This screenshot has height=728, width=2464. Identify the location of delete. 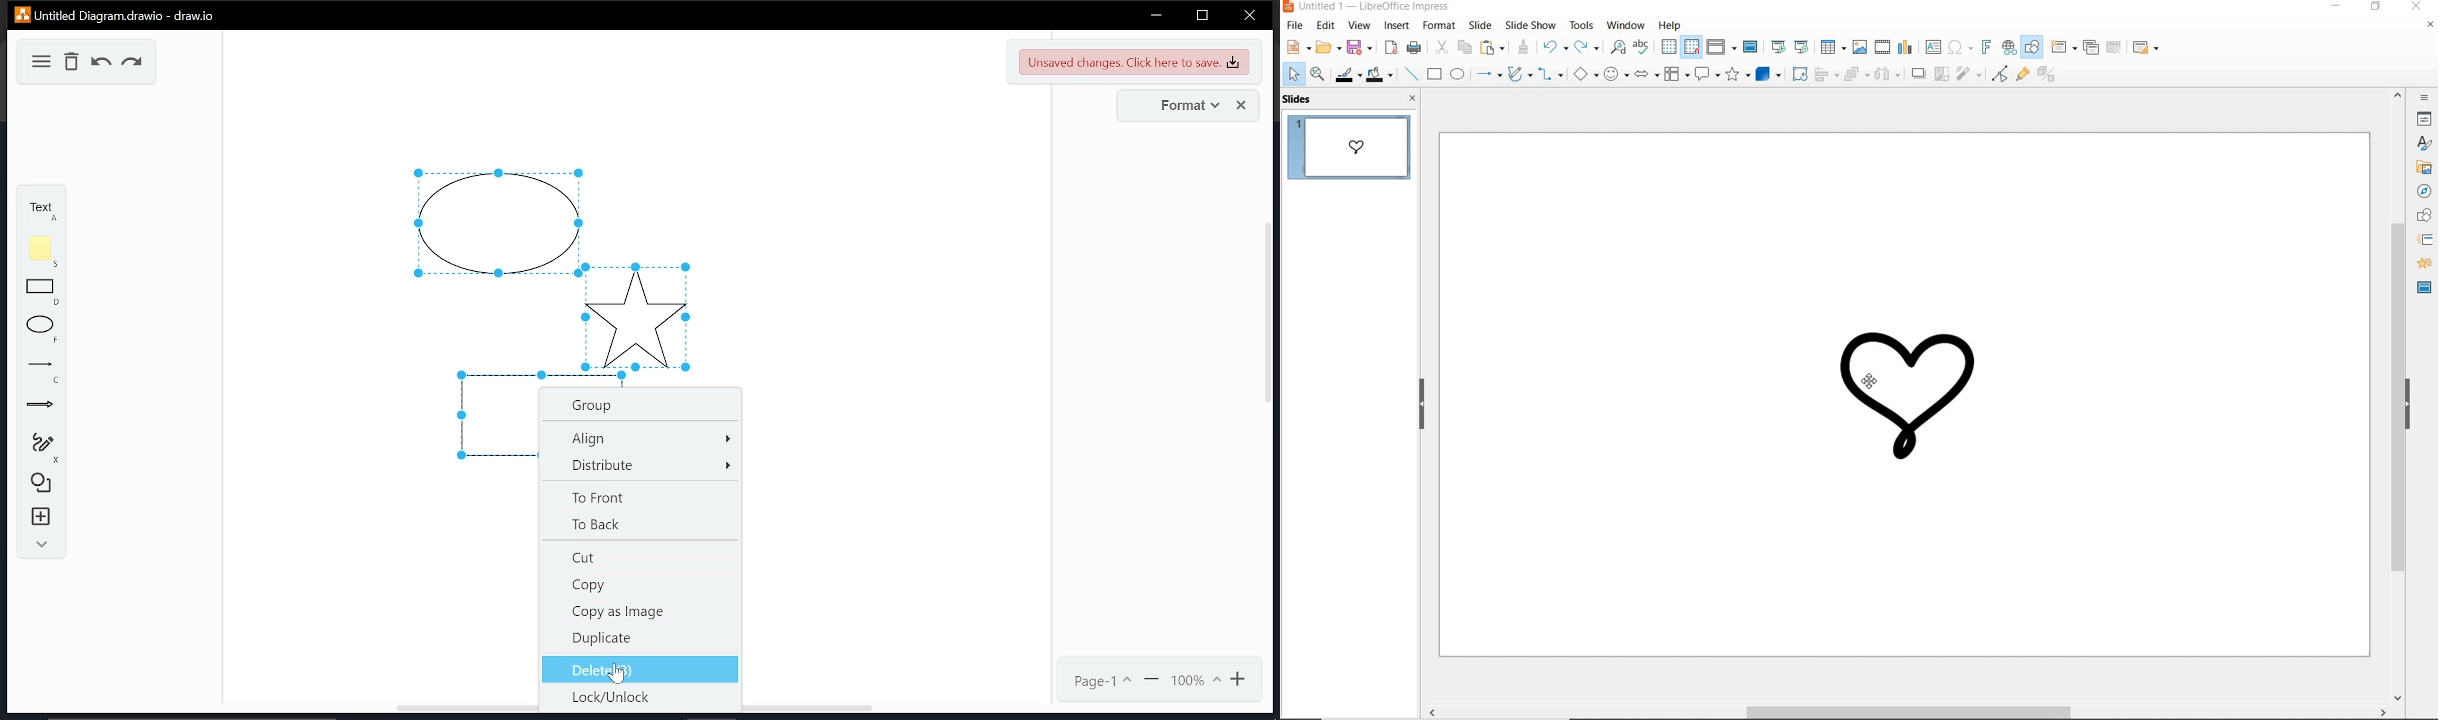
(73, 62).